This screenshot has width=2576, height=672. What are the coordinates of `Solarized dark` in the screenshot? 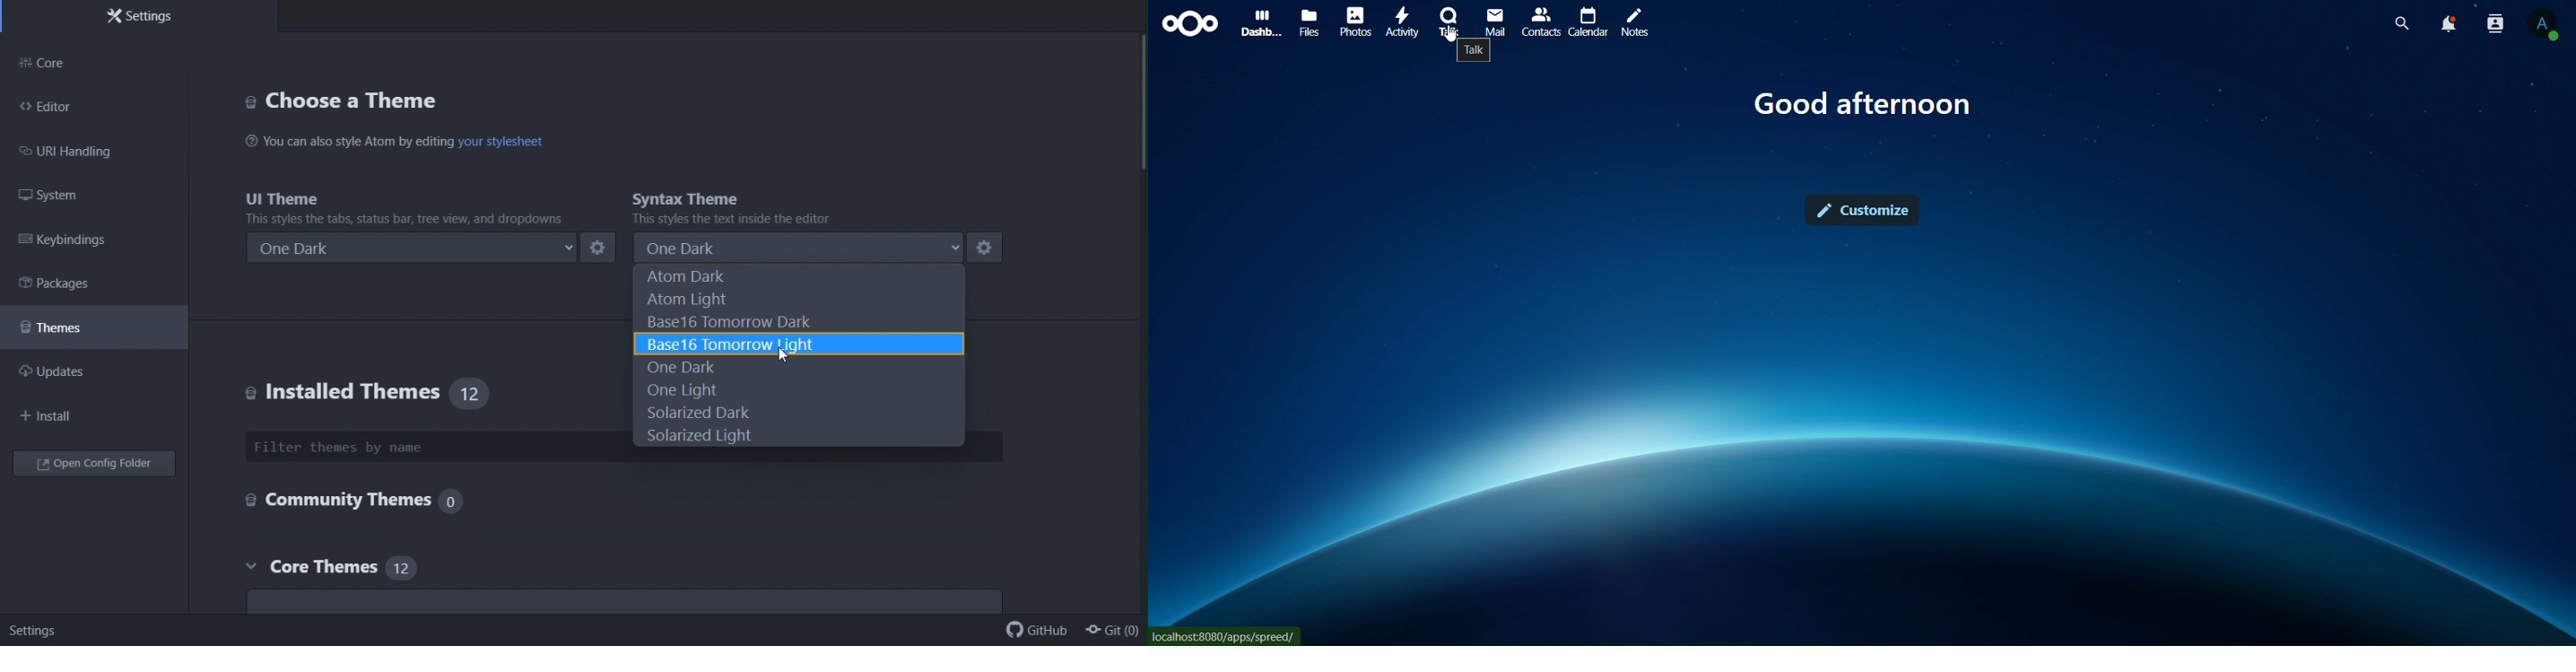 It's located at (798, 414).